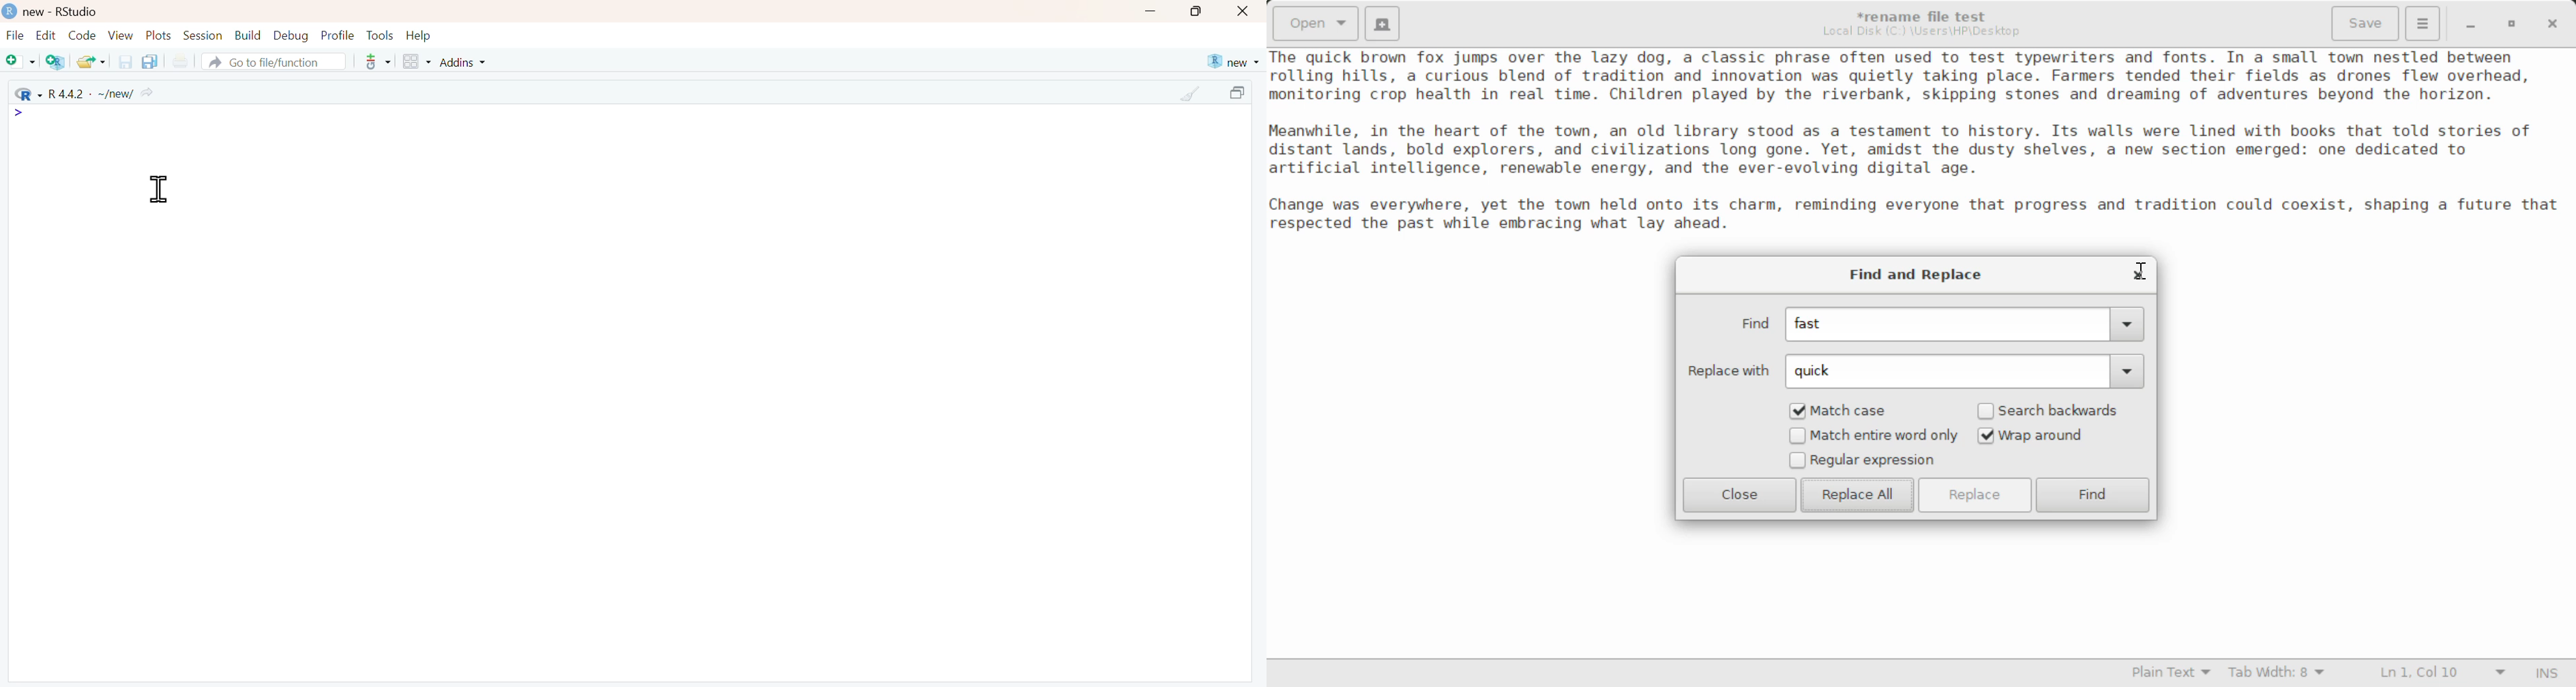  I want to click on Save the current document, so click(126, 61).